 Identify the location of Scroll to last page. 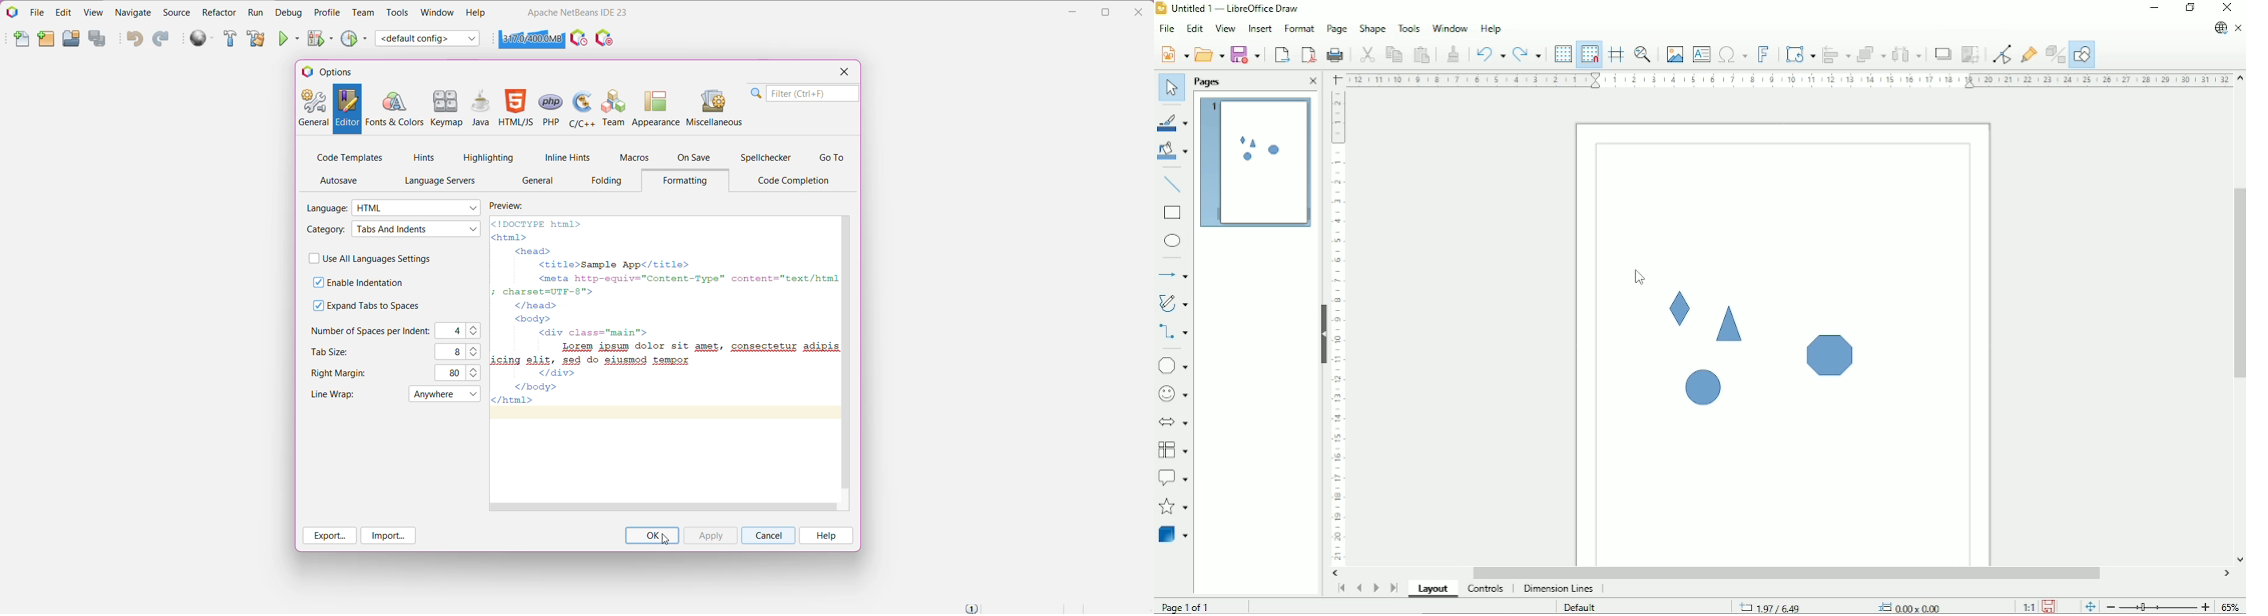
(1394, 587).